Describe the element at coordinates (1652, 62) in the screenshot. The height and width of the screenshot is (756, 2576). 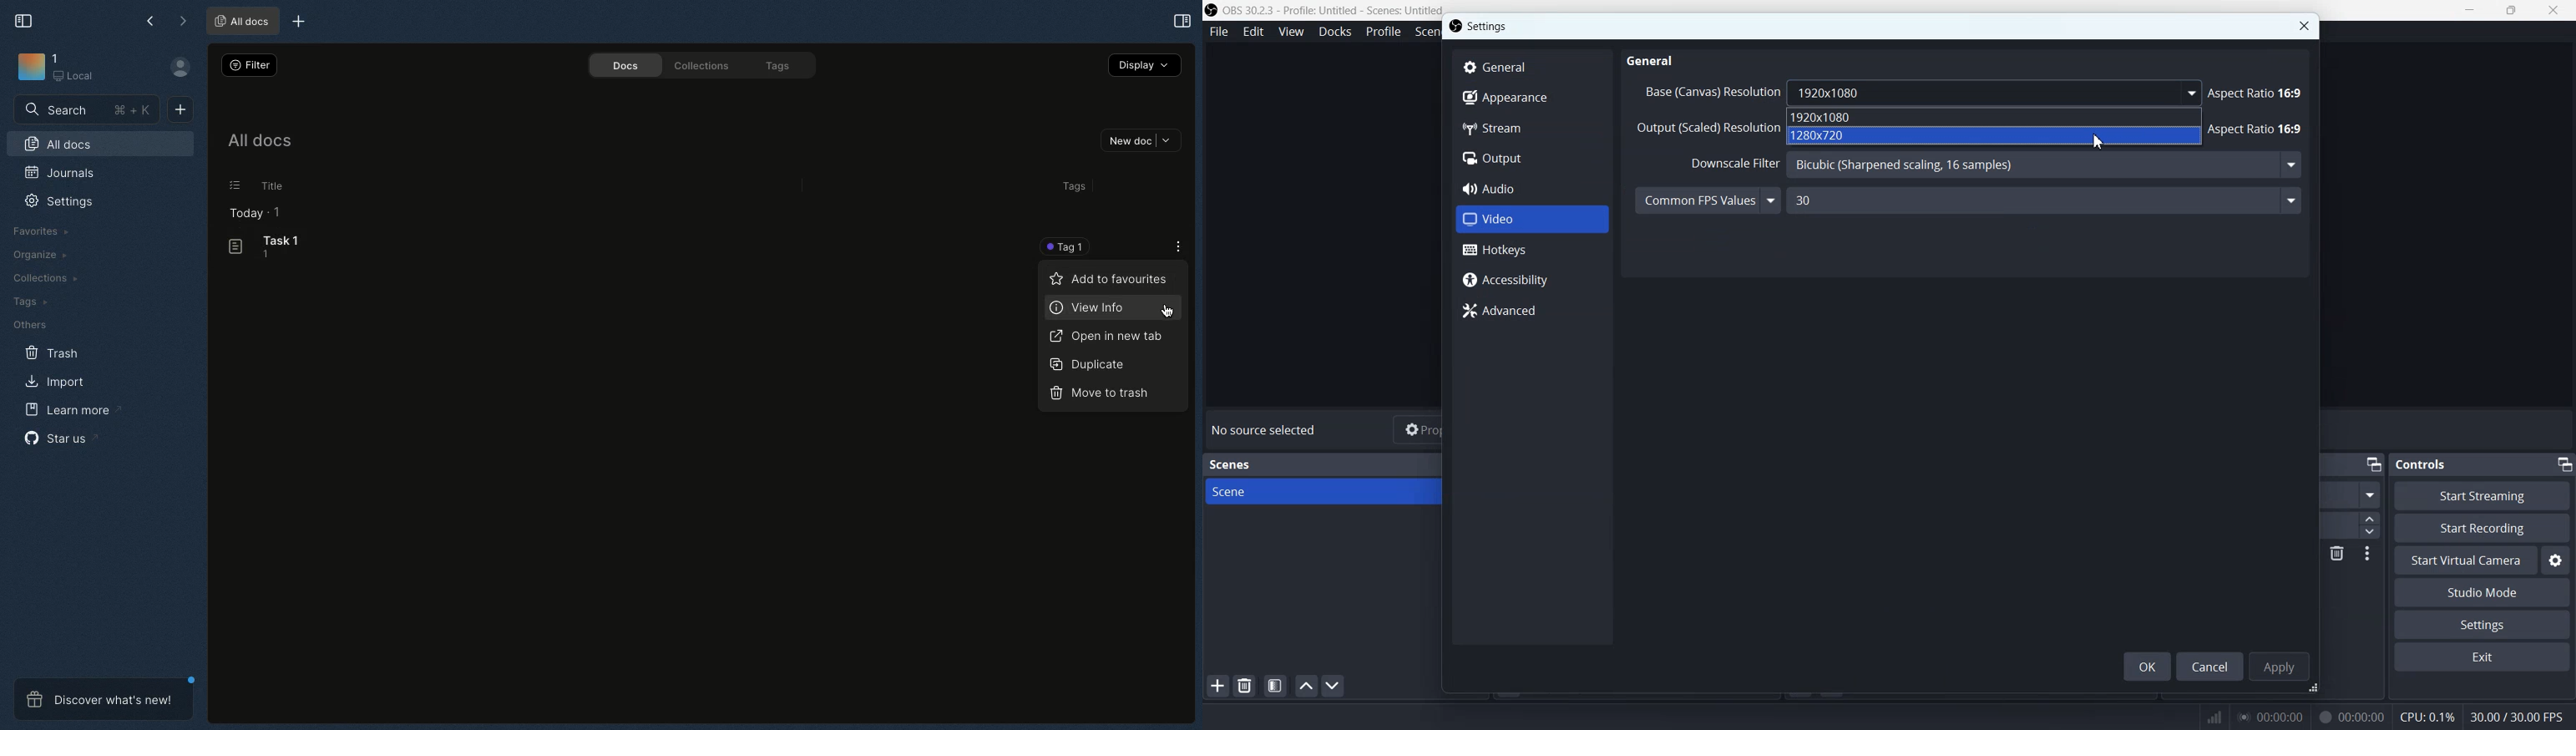
I see `General` at that location.